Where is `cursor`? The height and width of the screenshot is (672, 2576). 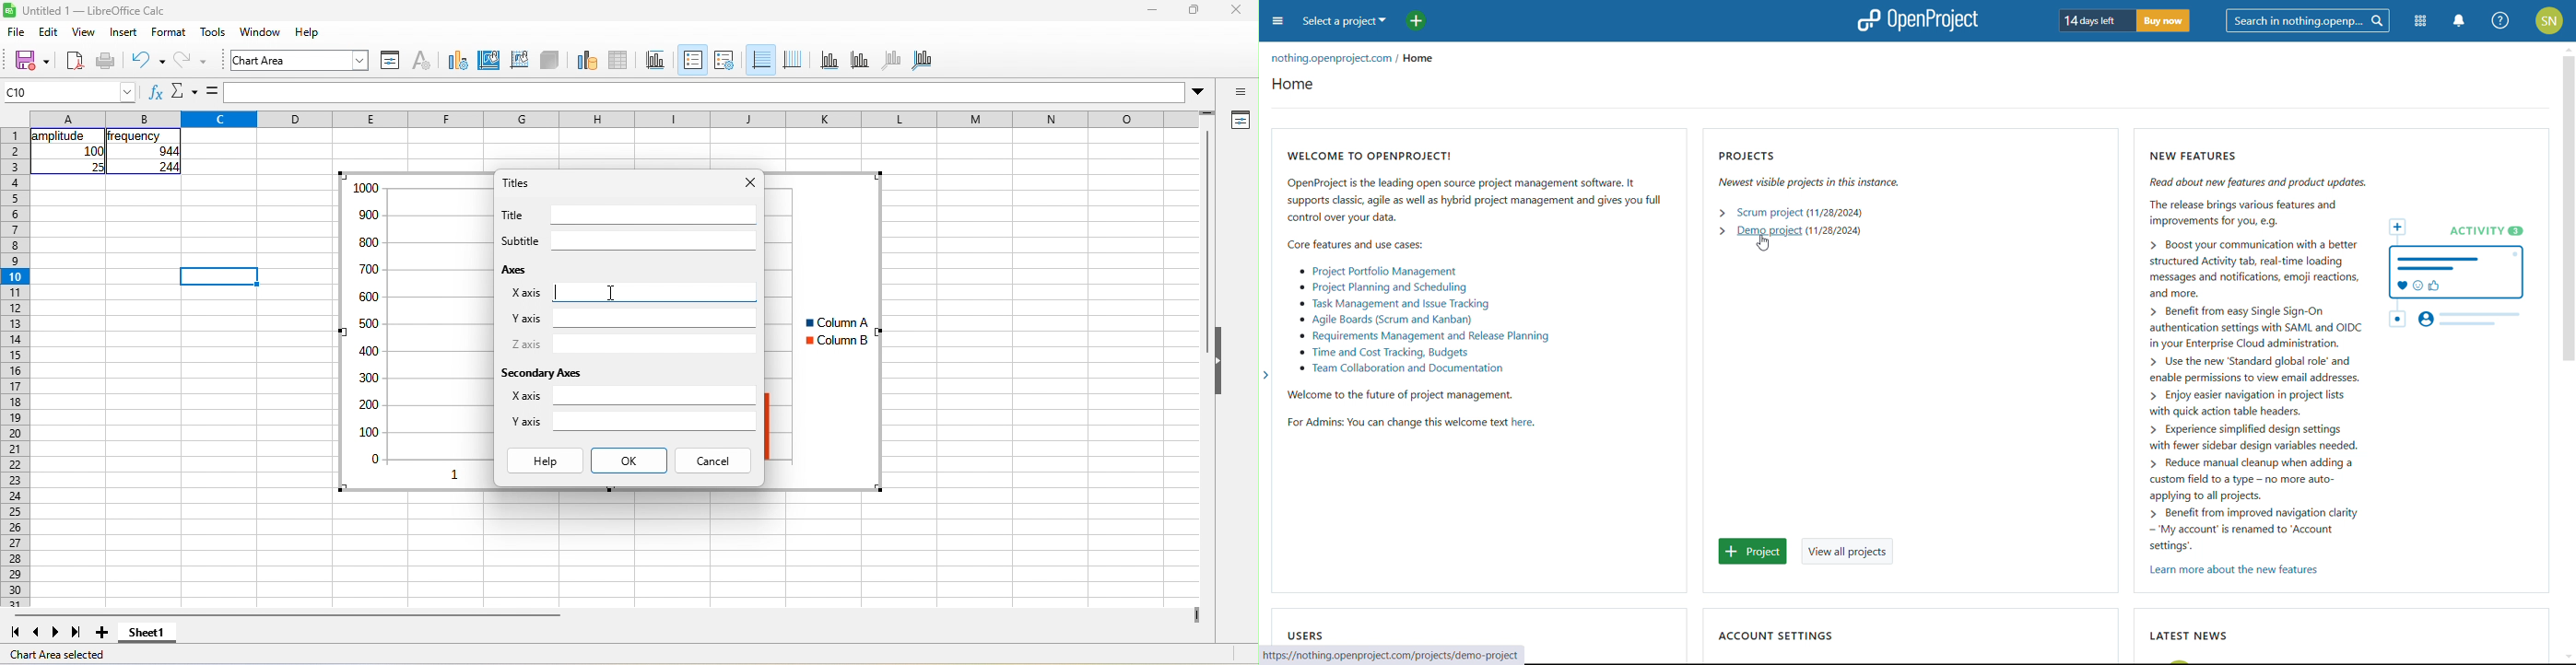
cursor is located at coordinates (1762, 244).